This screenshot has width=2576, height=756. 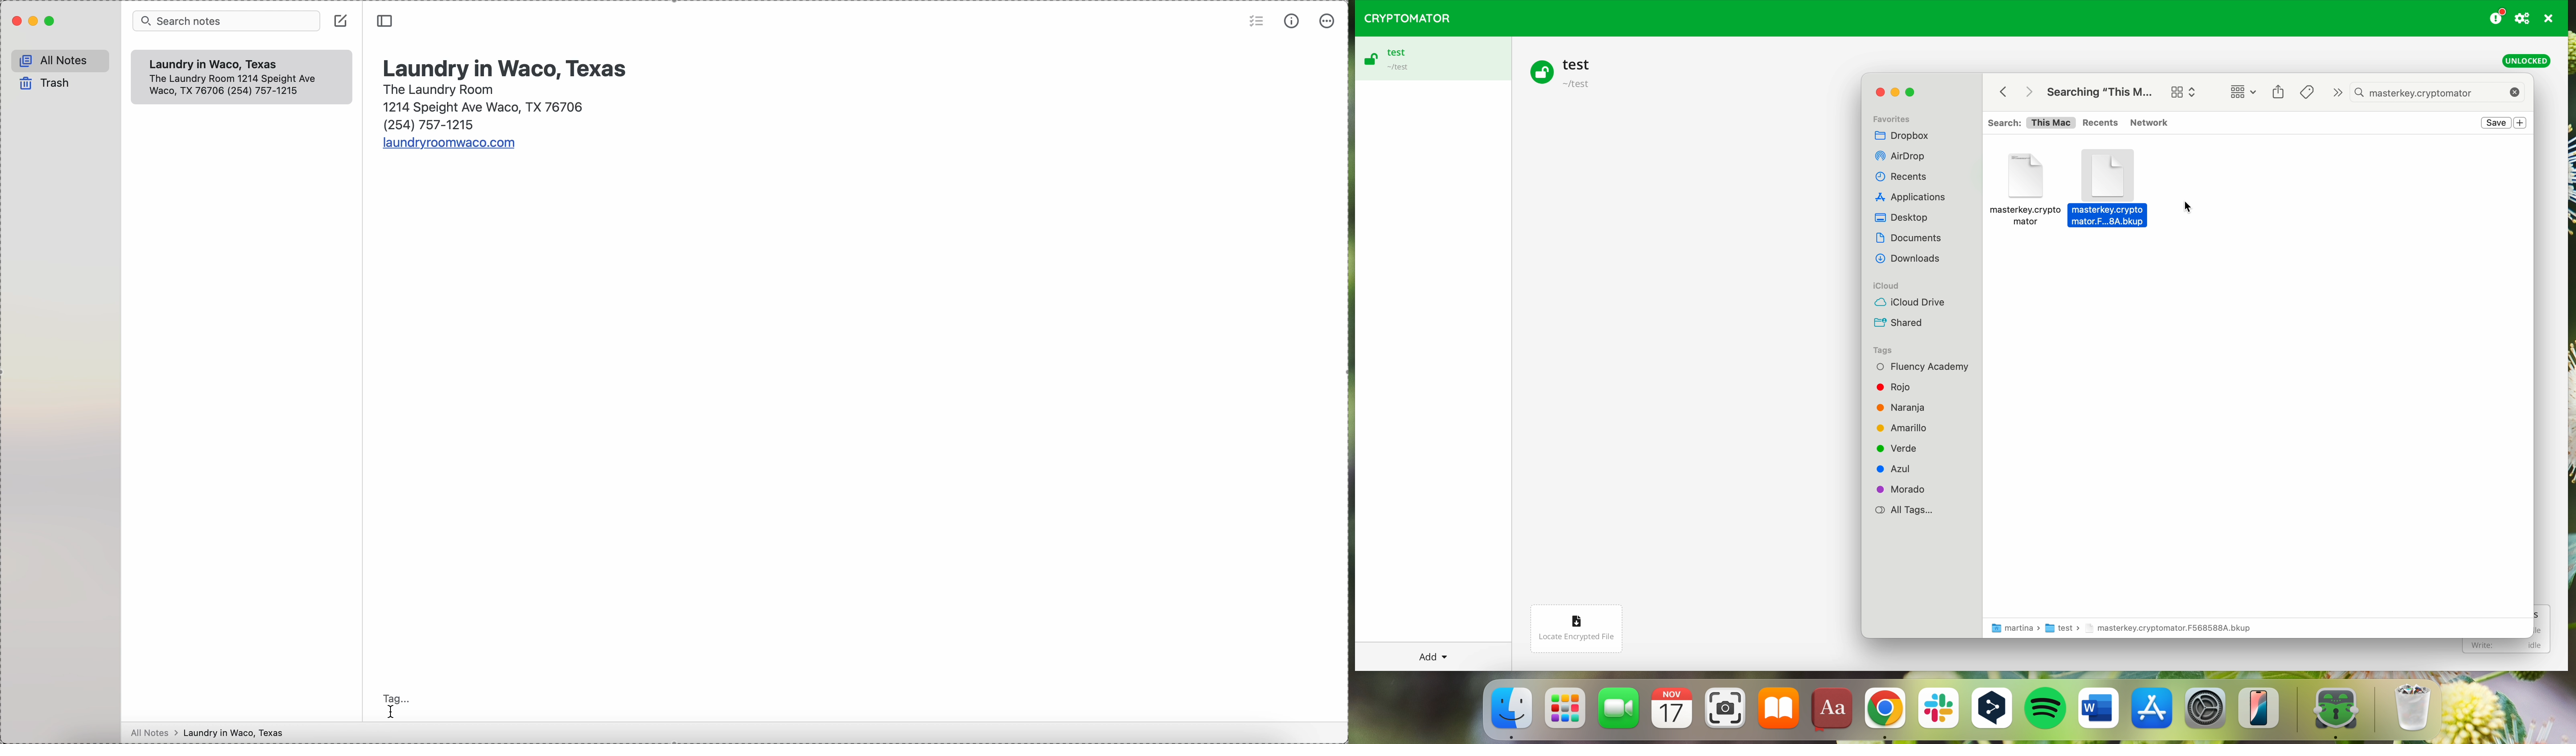 What do you see at coordinates (2549, 18) in the screenshot?
I see `quit program` at bounding box center [2549, 18].